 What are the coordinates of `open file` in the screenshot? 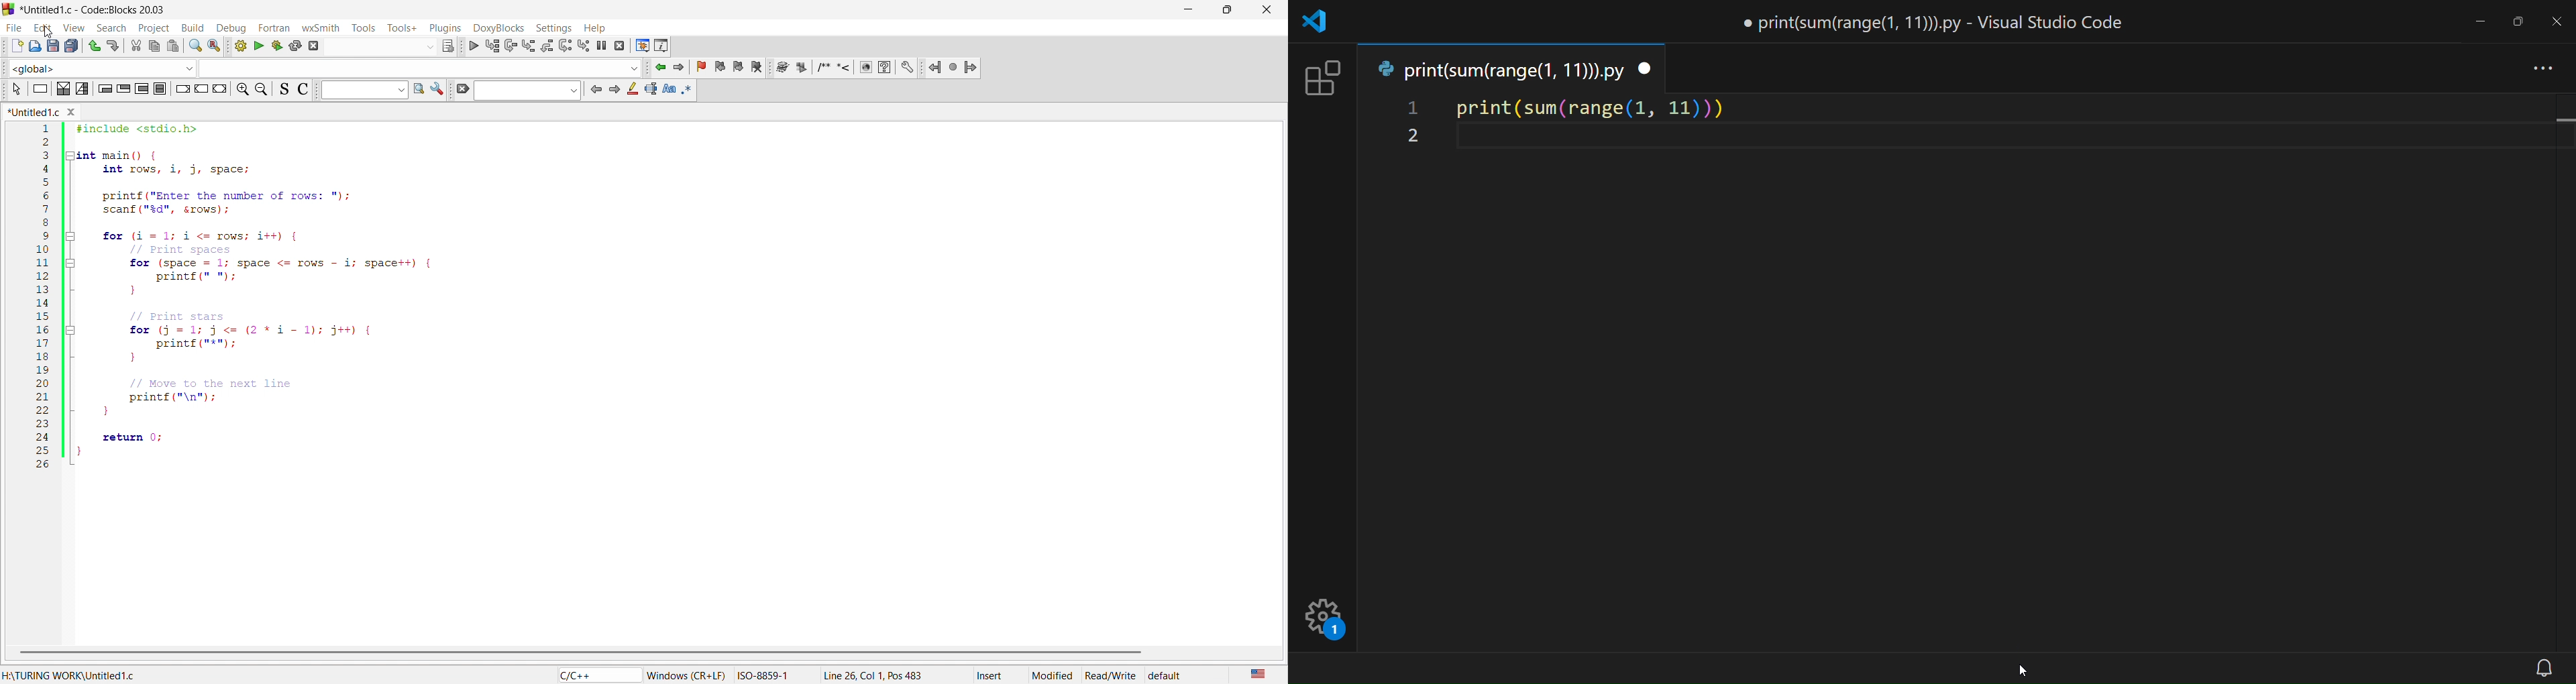 It's located at (35, 46).